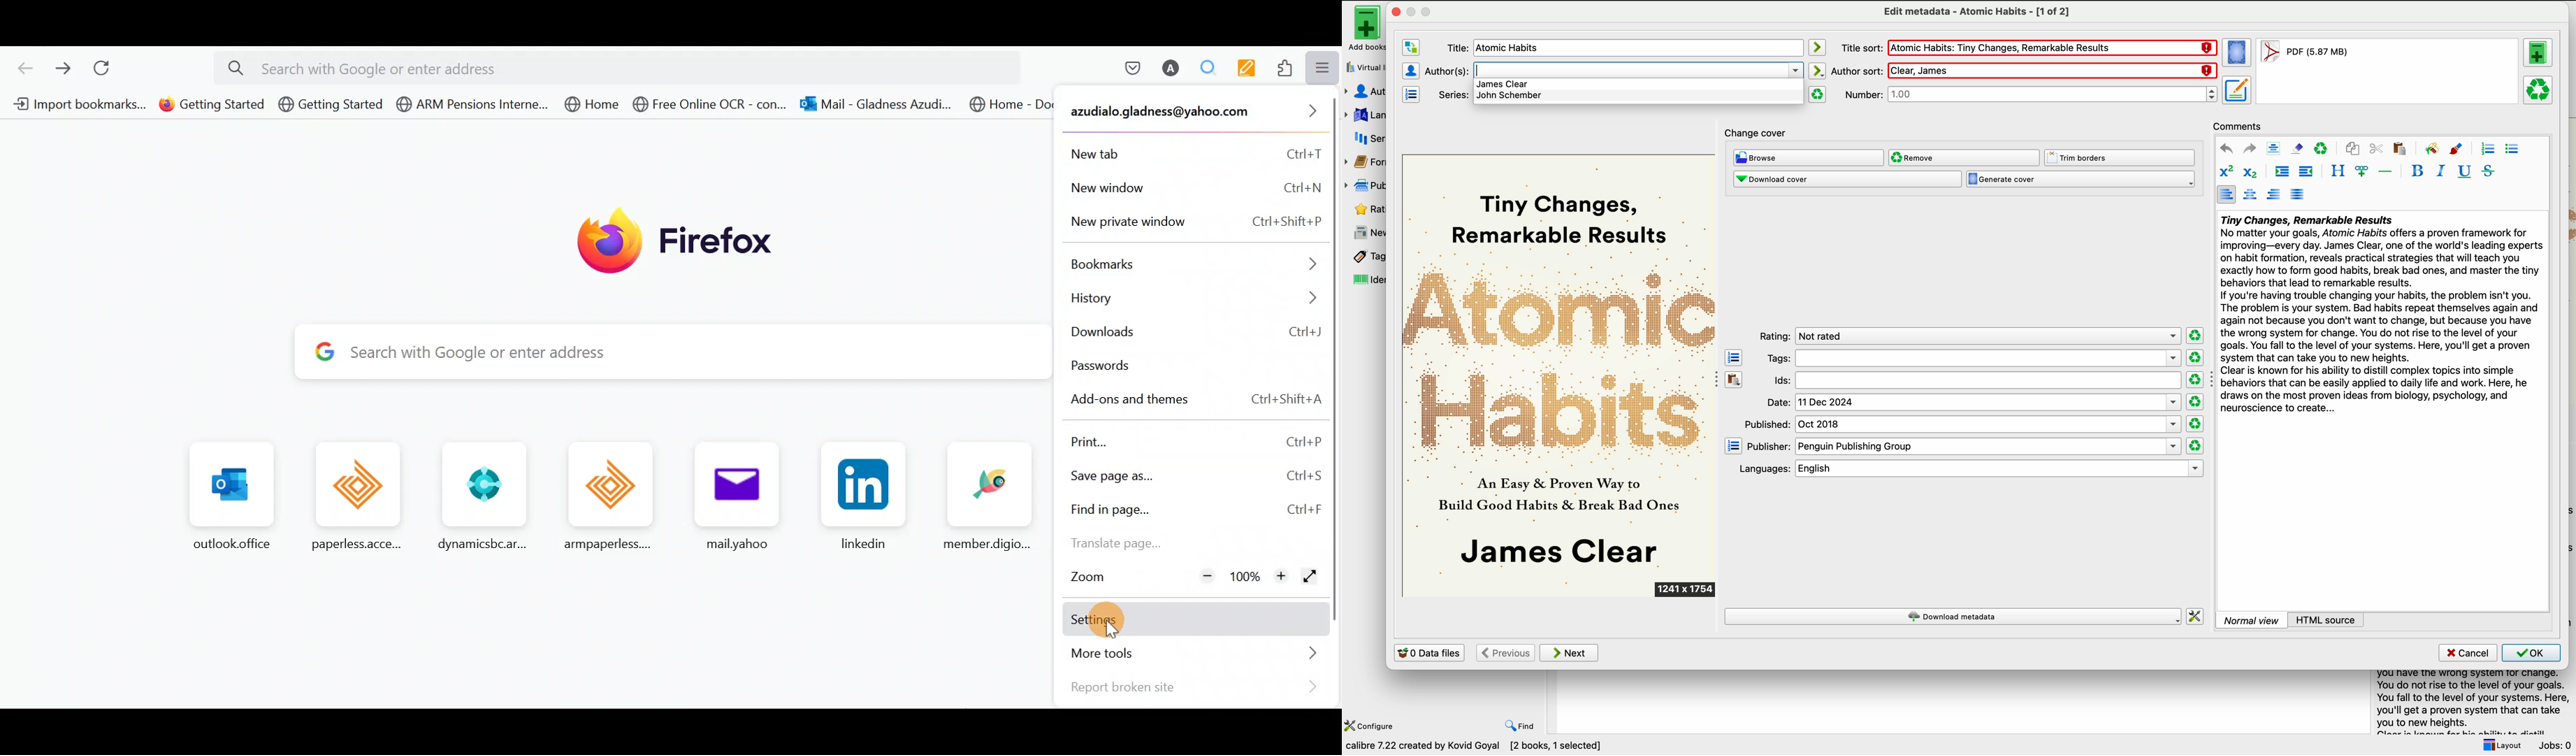 The width and height of the screenshot is (2576, 756). Describe the element at coordinates (2442, 171) in the screenshot. I see `italic` at that location.